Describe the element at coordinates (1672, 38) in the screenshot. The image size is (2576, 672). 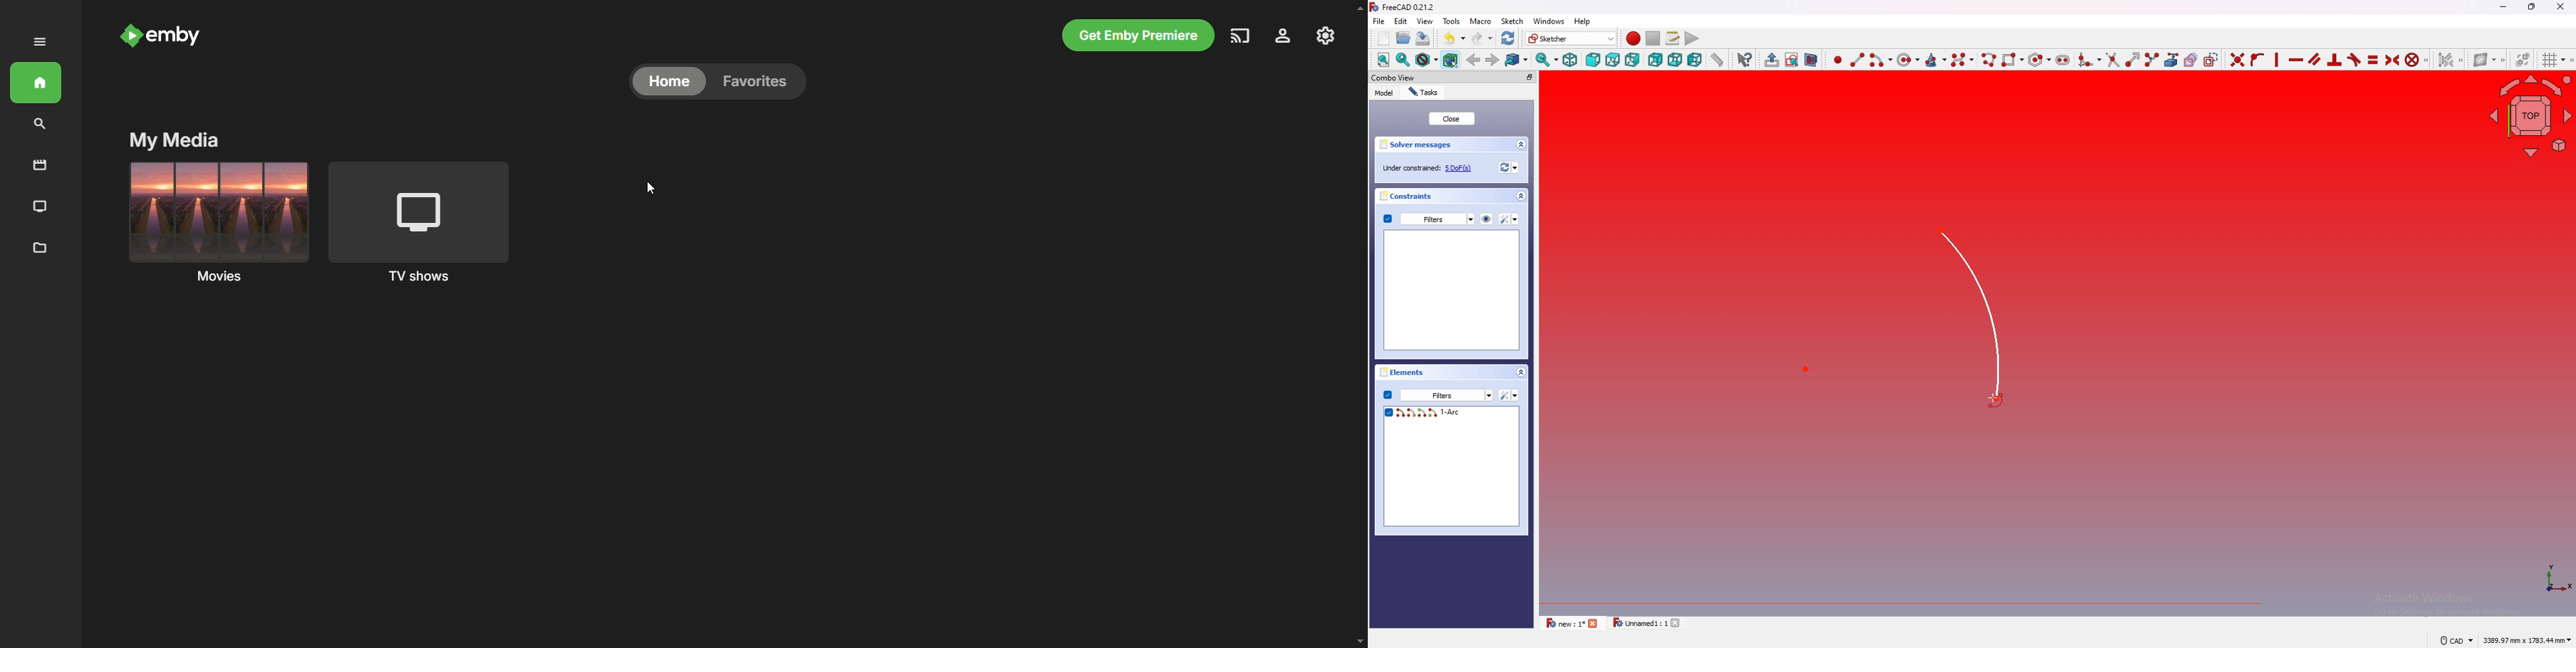
I see `macros` at that location.